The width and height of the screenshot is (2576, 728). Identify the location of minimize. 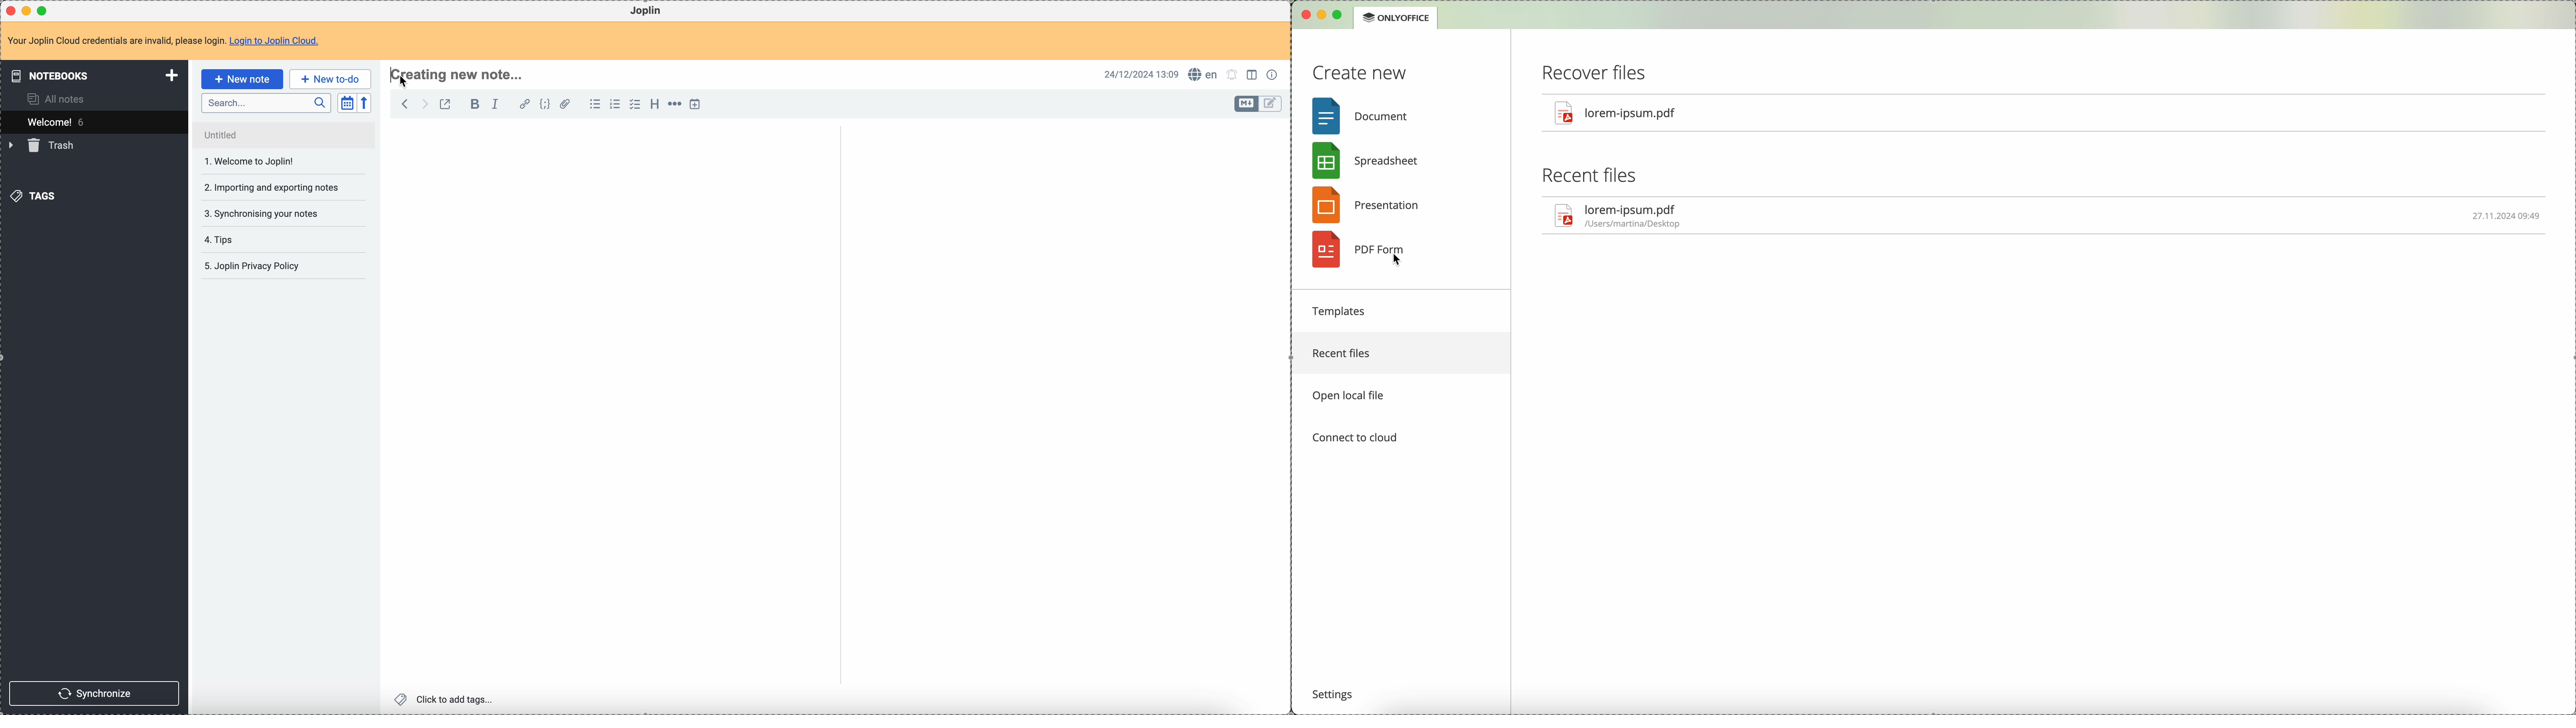
(28, 12).